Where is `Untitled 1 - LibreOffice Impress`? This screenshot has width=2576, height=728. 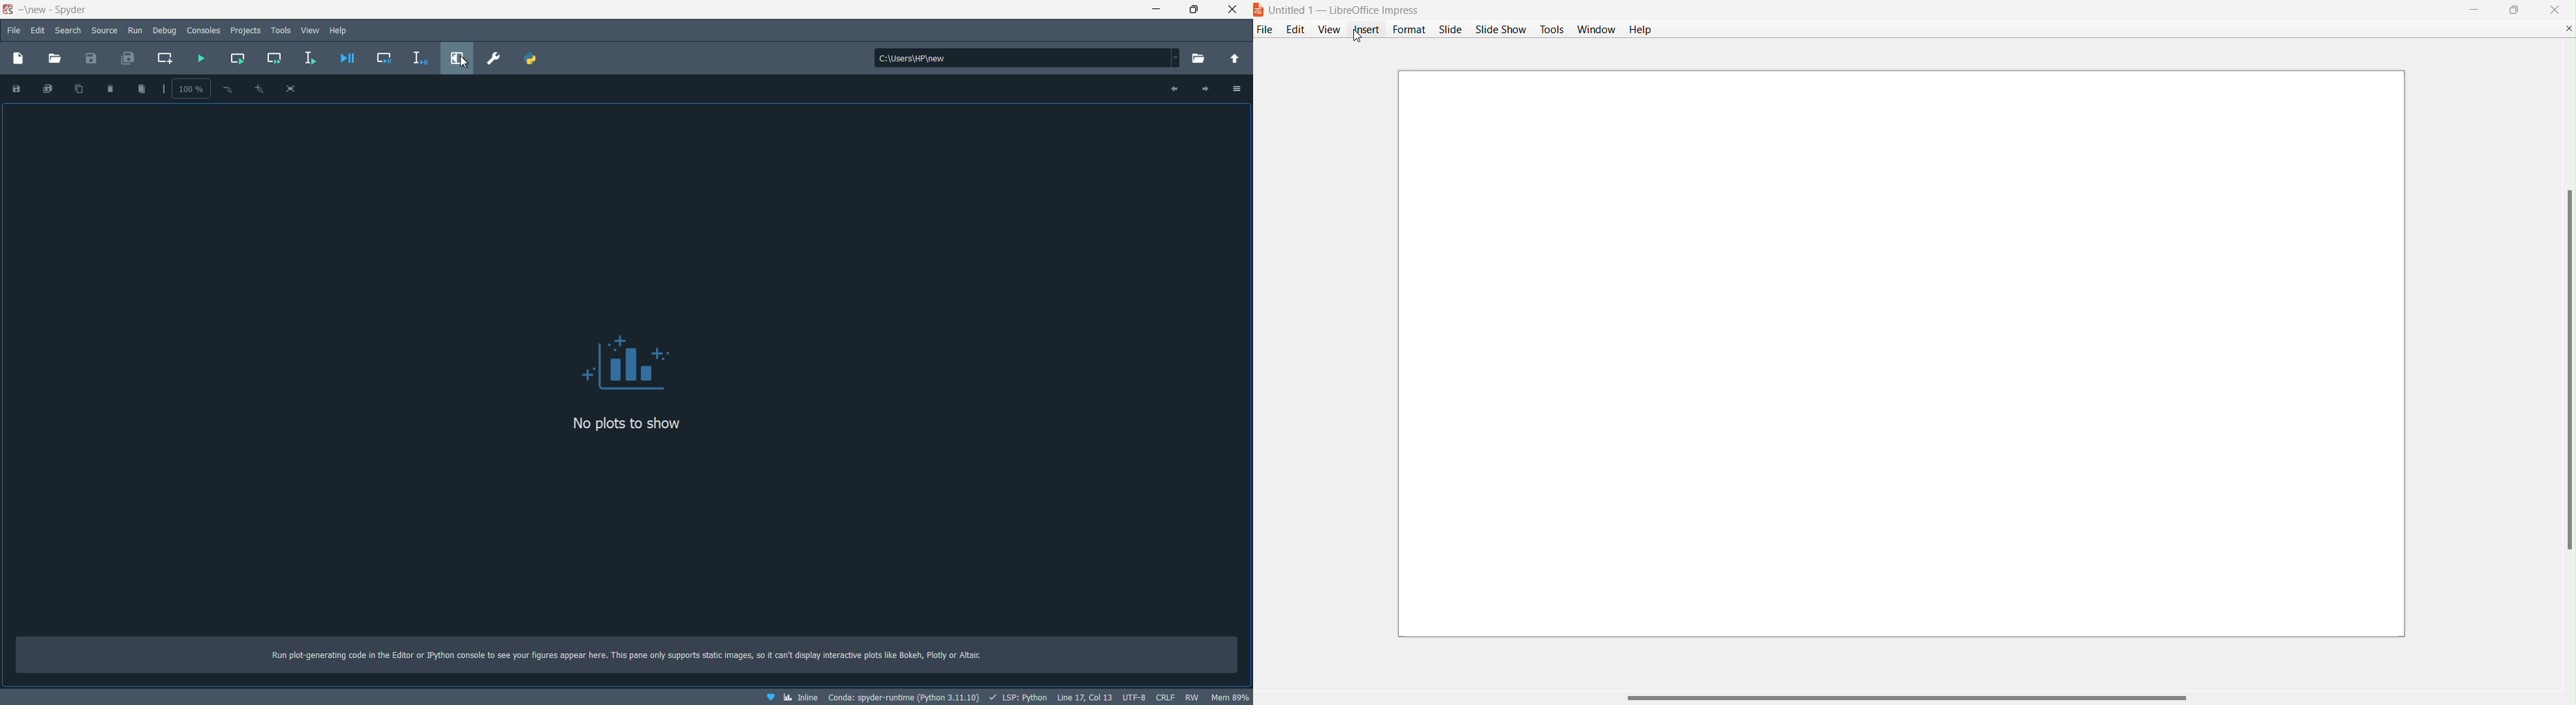 Untitled 1 - LibreOffice Impress is located at coordinates (1346, 11).